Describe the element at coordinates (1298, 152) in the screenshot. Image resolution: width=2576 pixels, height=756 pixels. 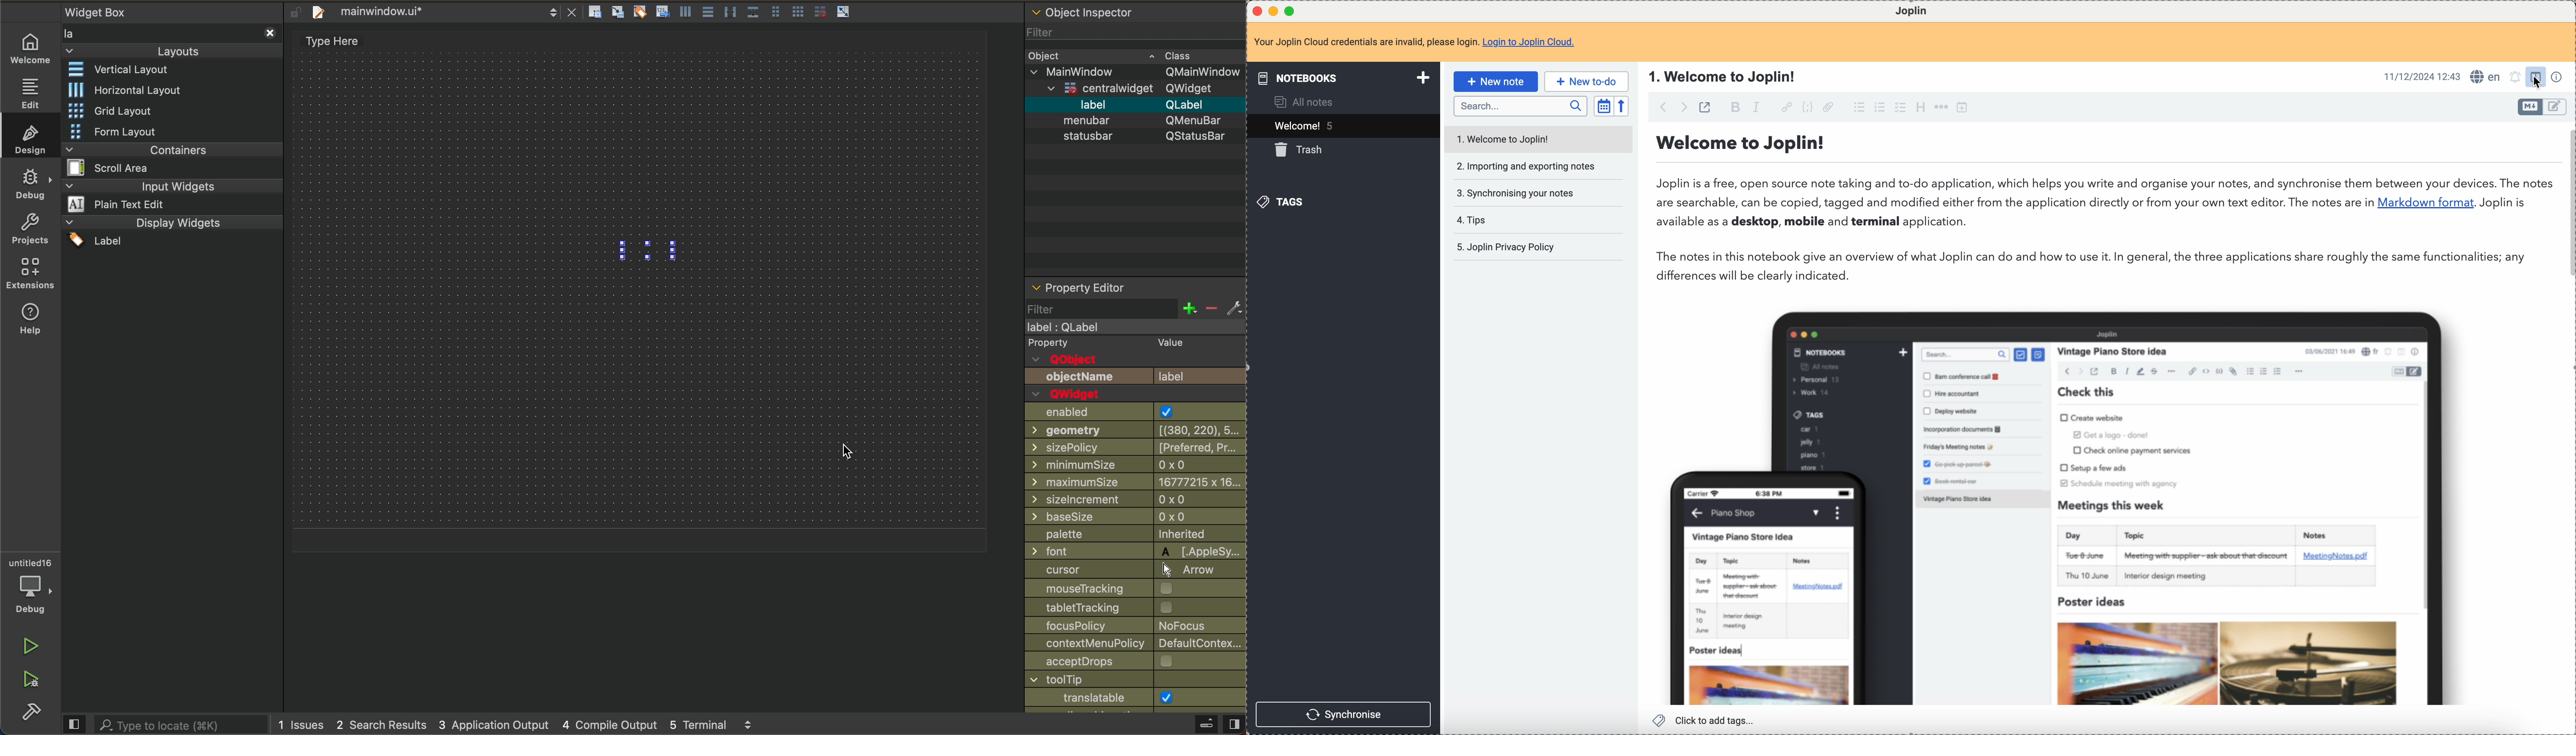
I see `trash` at that location.